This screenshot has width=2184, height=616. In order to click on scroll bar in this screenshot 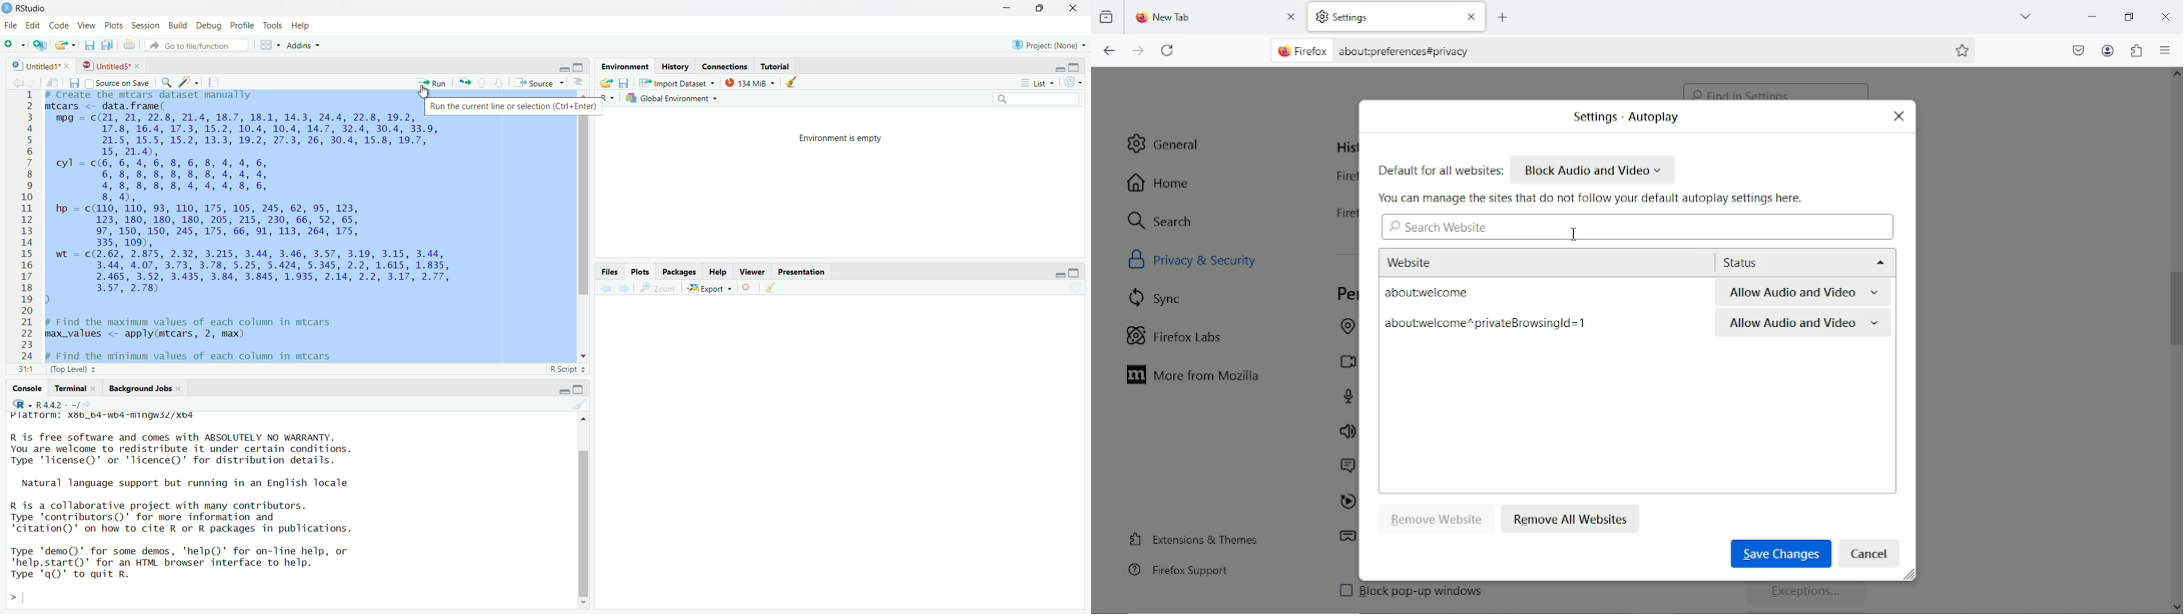, I will do `click(580, 223)`.